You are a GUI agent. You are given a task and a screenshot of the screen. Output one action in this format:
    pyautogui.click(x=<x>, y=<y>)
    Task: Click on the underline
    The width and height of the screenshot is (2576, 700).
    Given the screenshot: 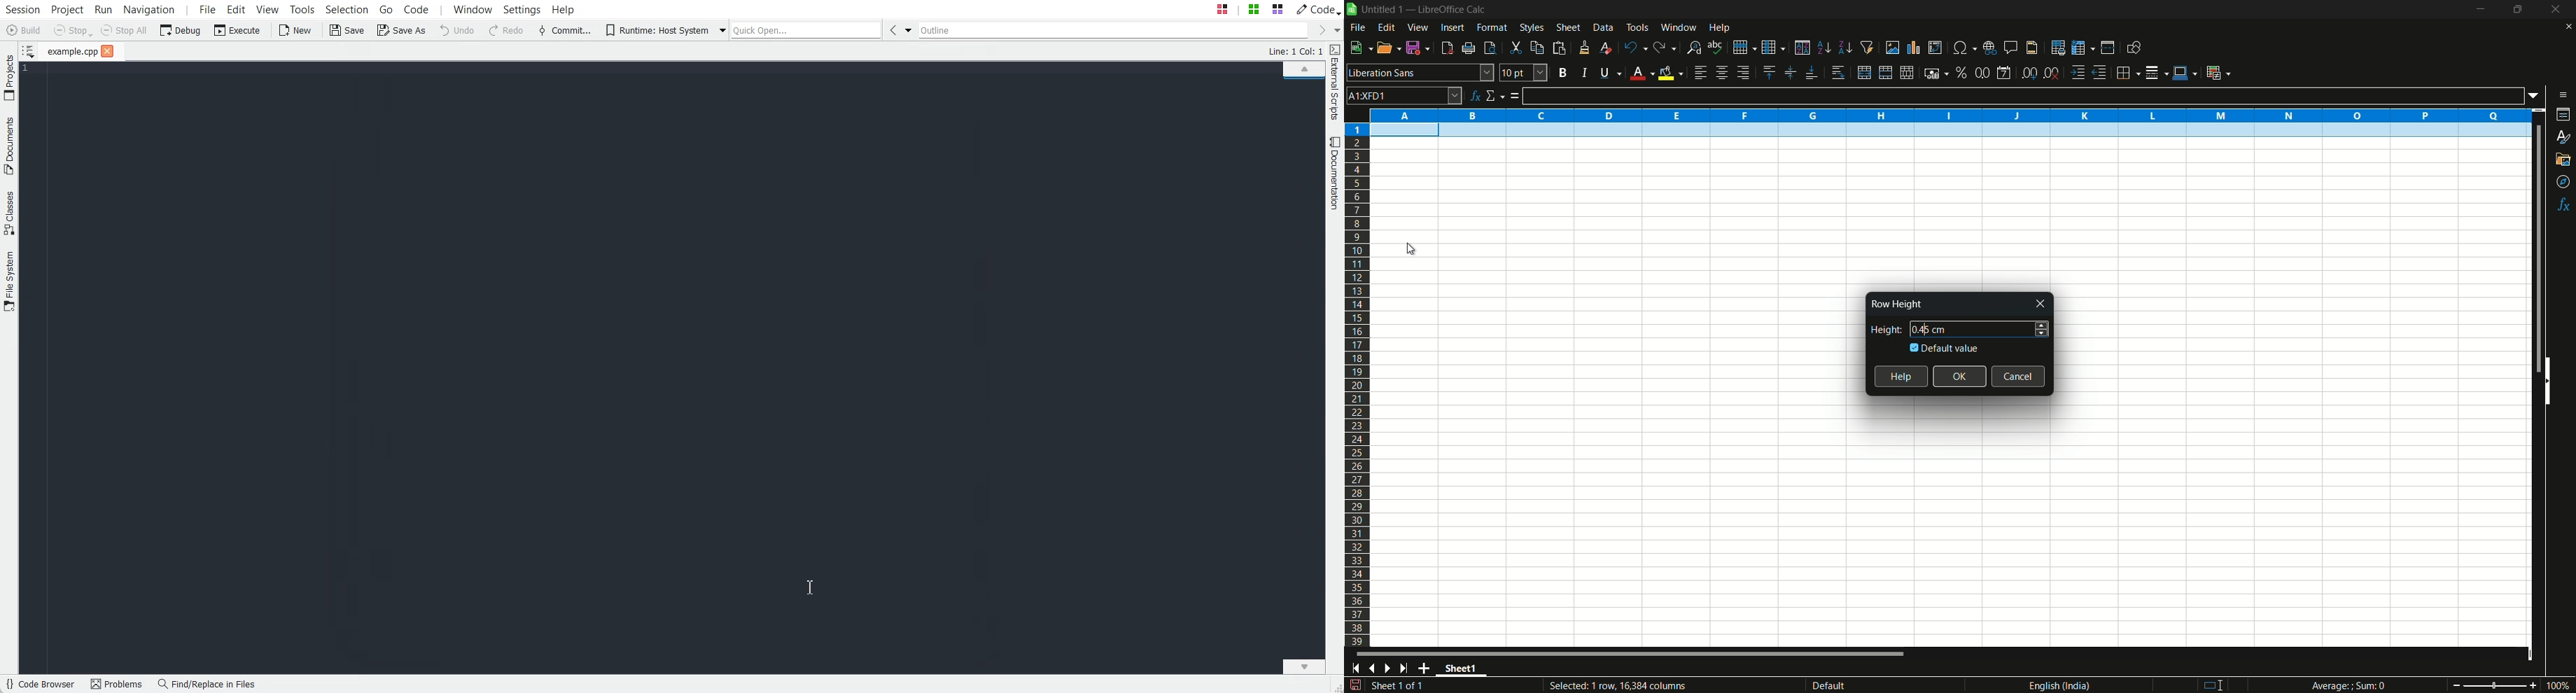 What is the action you would take?
    pyautogui.click(x=1608, y=74)
    